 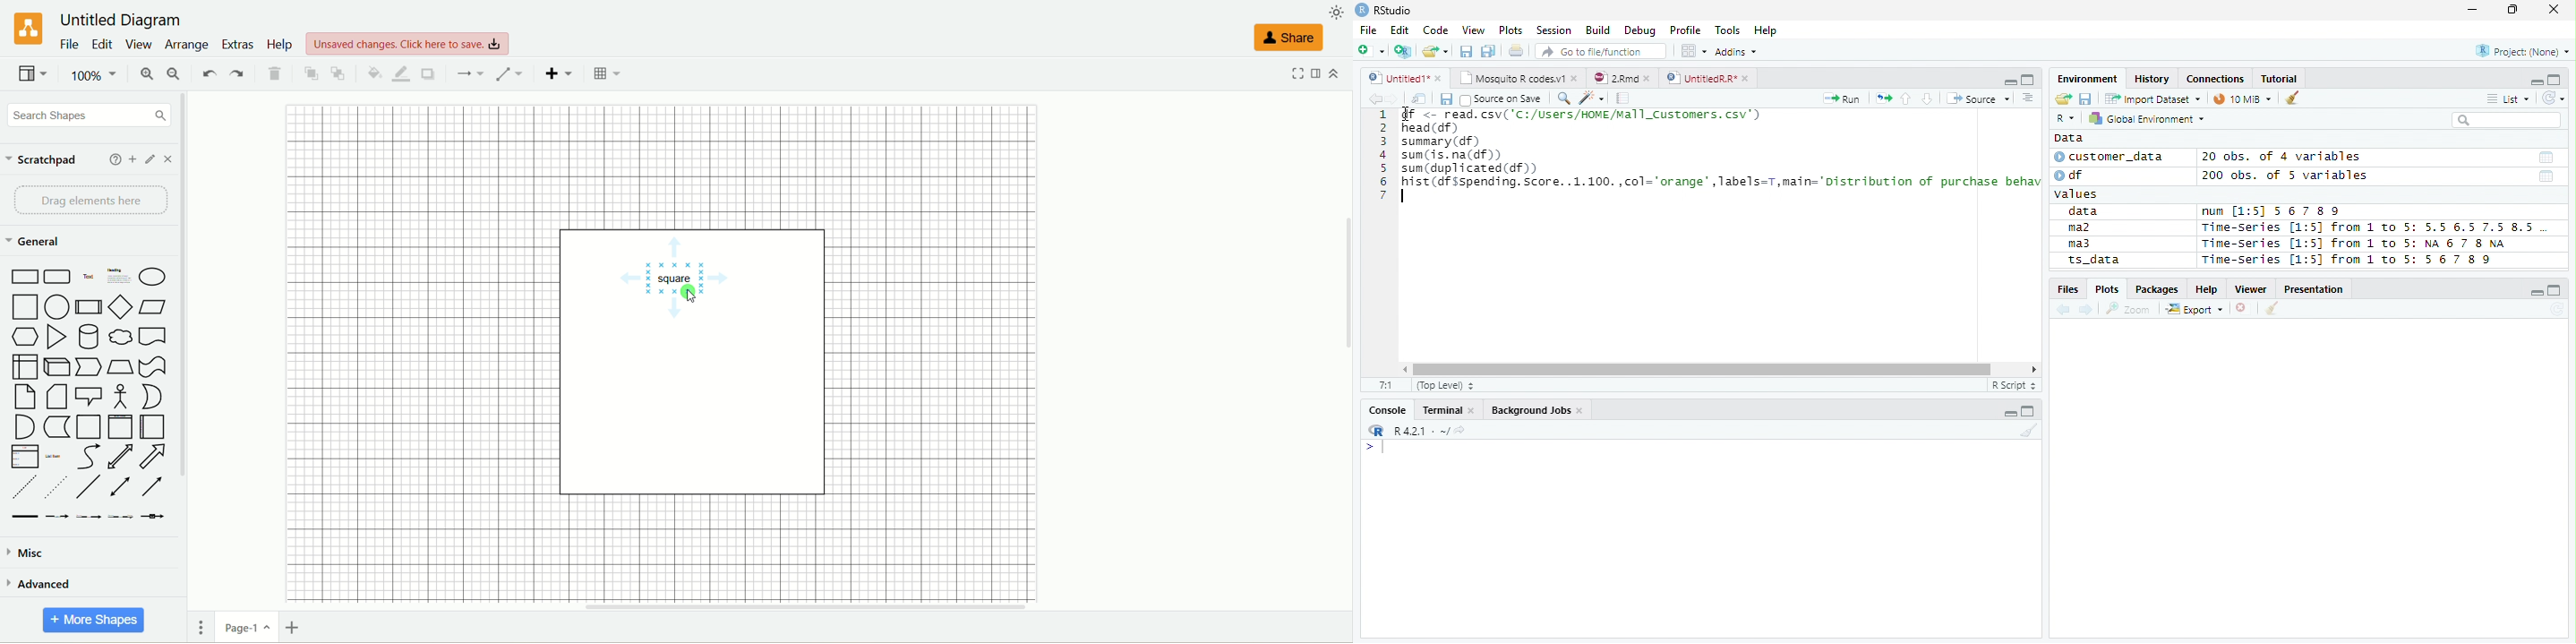 What do you see at coordinates (312, 73) in the screenshot?
I see `to front` at bounding box center [312, 73].